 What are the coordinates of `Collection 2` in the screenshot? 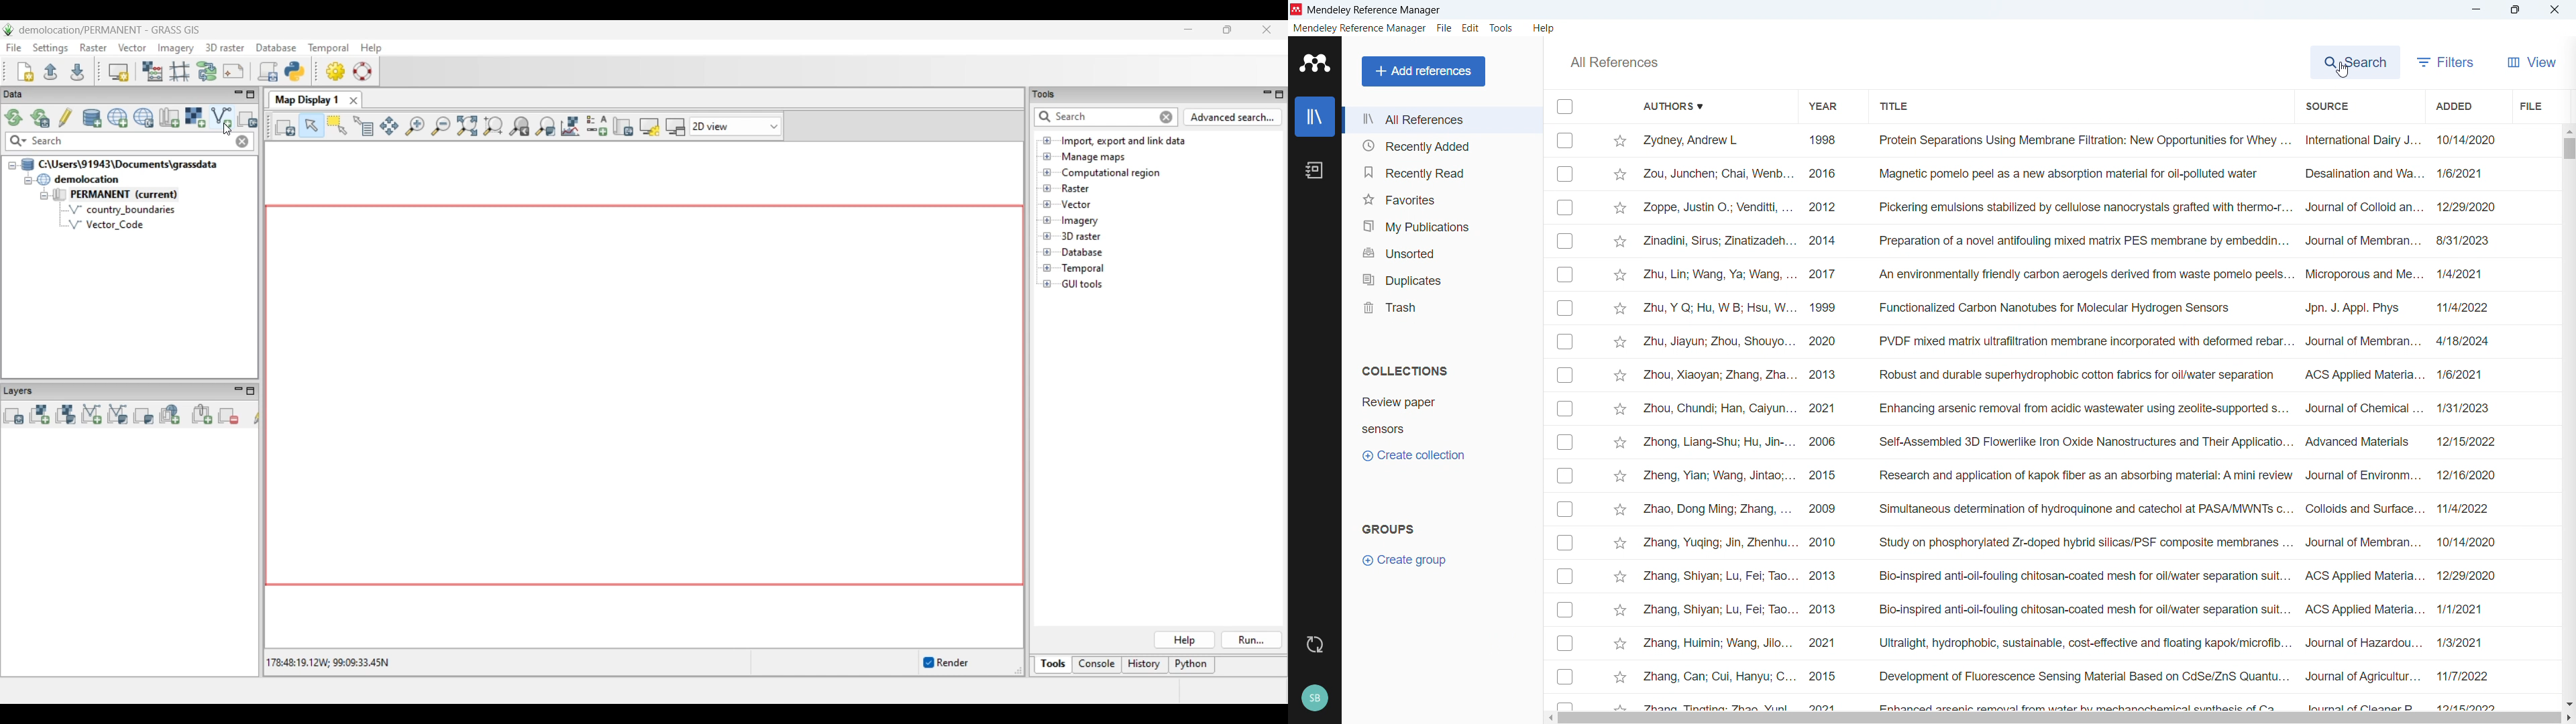 It's located at (1383, 430).